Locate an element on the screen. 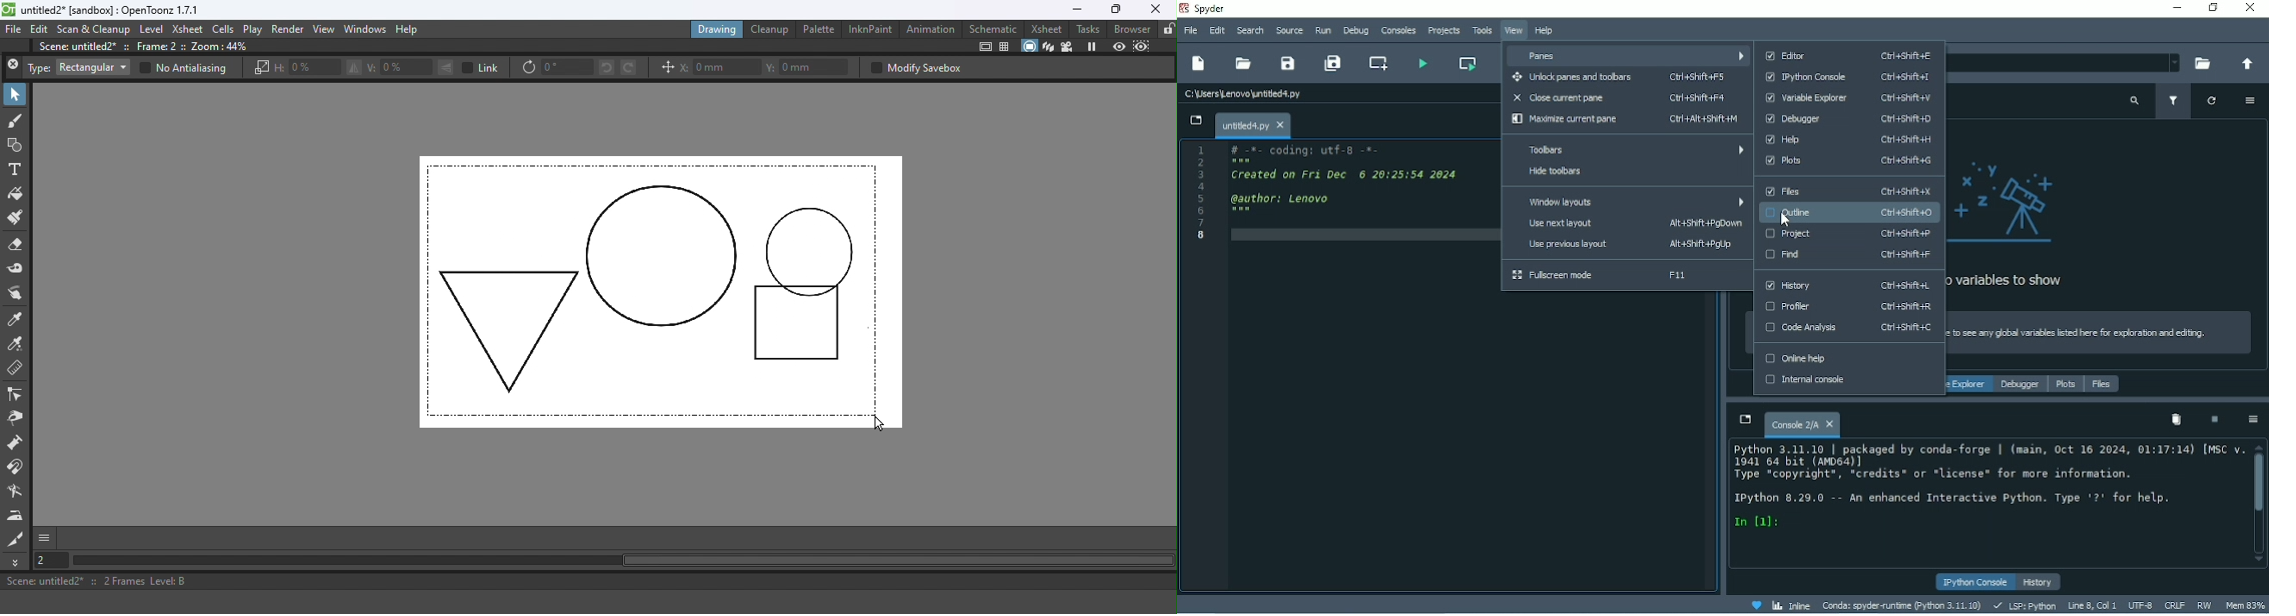 The width and height of the screenshot is (2296, 616). Toolbars is located at coordinates (1627, 150).